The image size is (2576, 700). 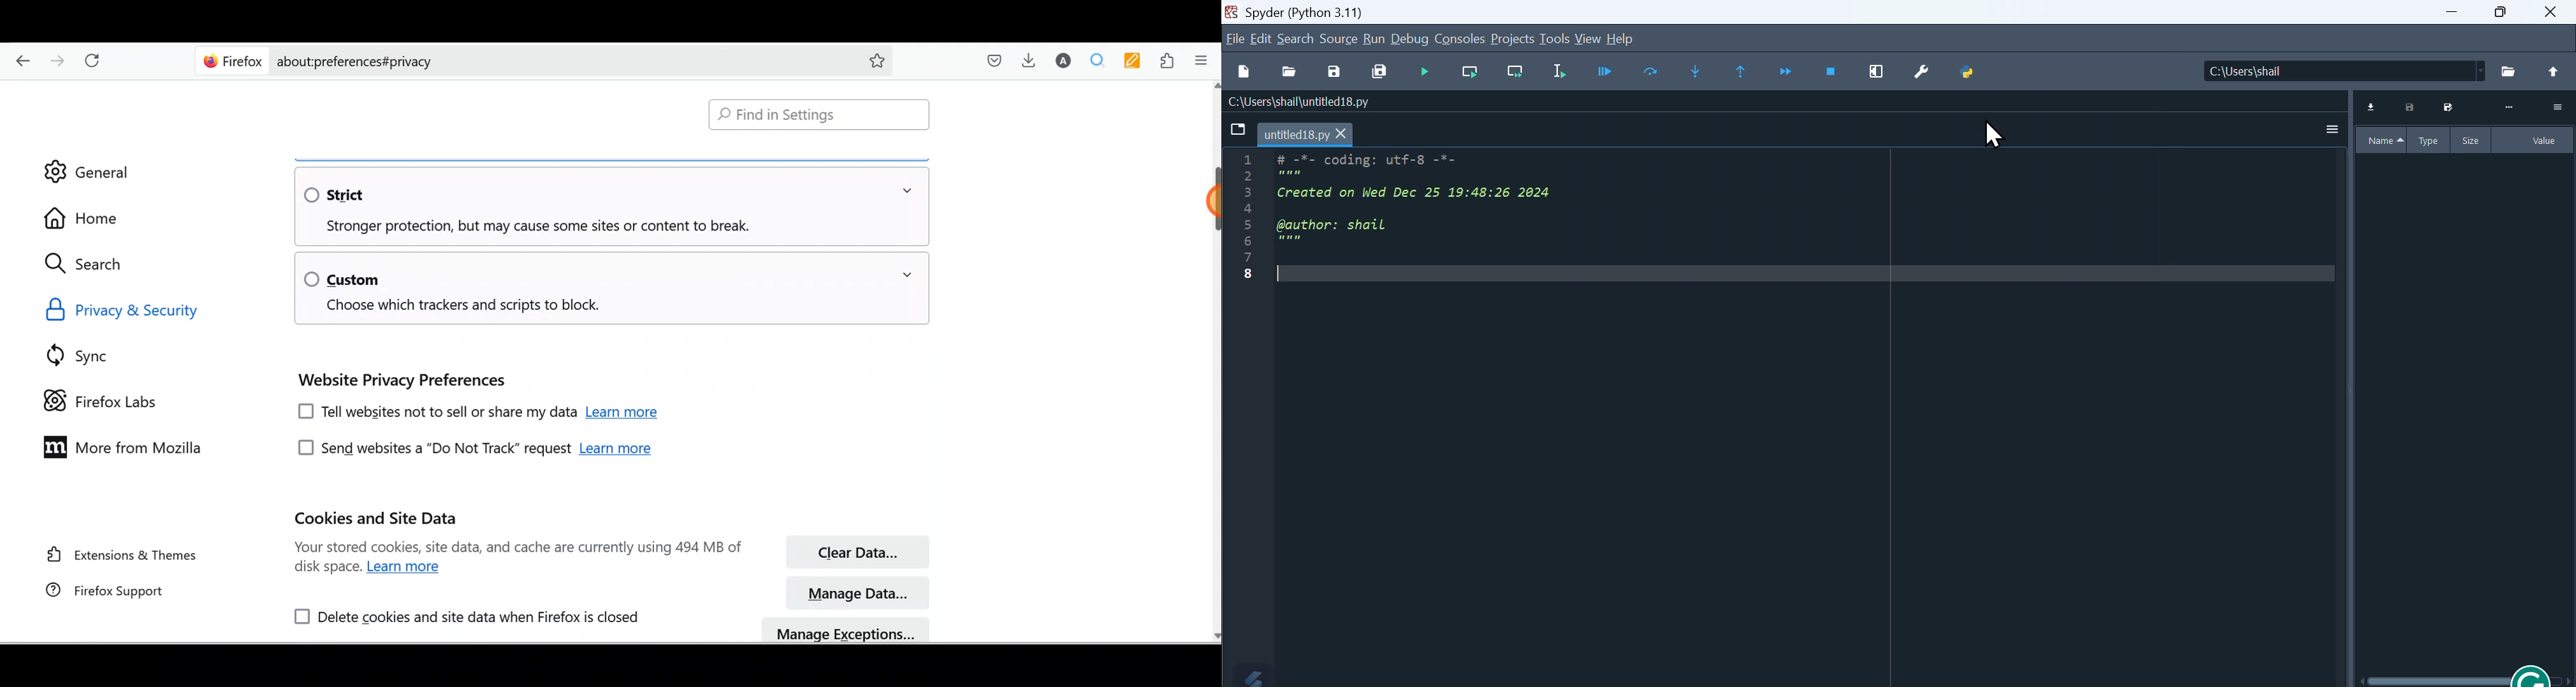 What do you see at coordinates (119, 592) in the screenshot?
I see `Firefox support` at bounding box center [119, 592].